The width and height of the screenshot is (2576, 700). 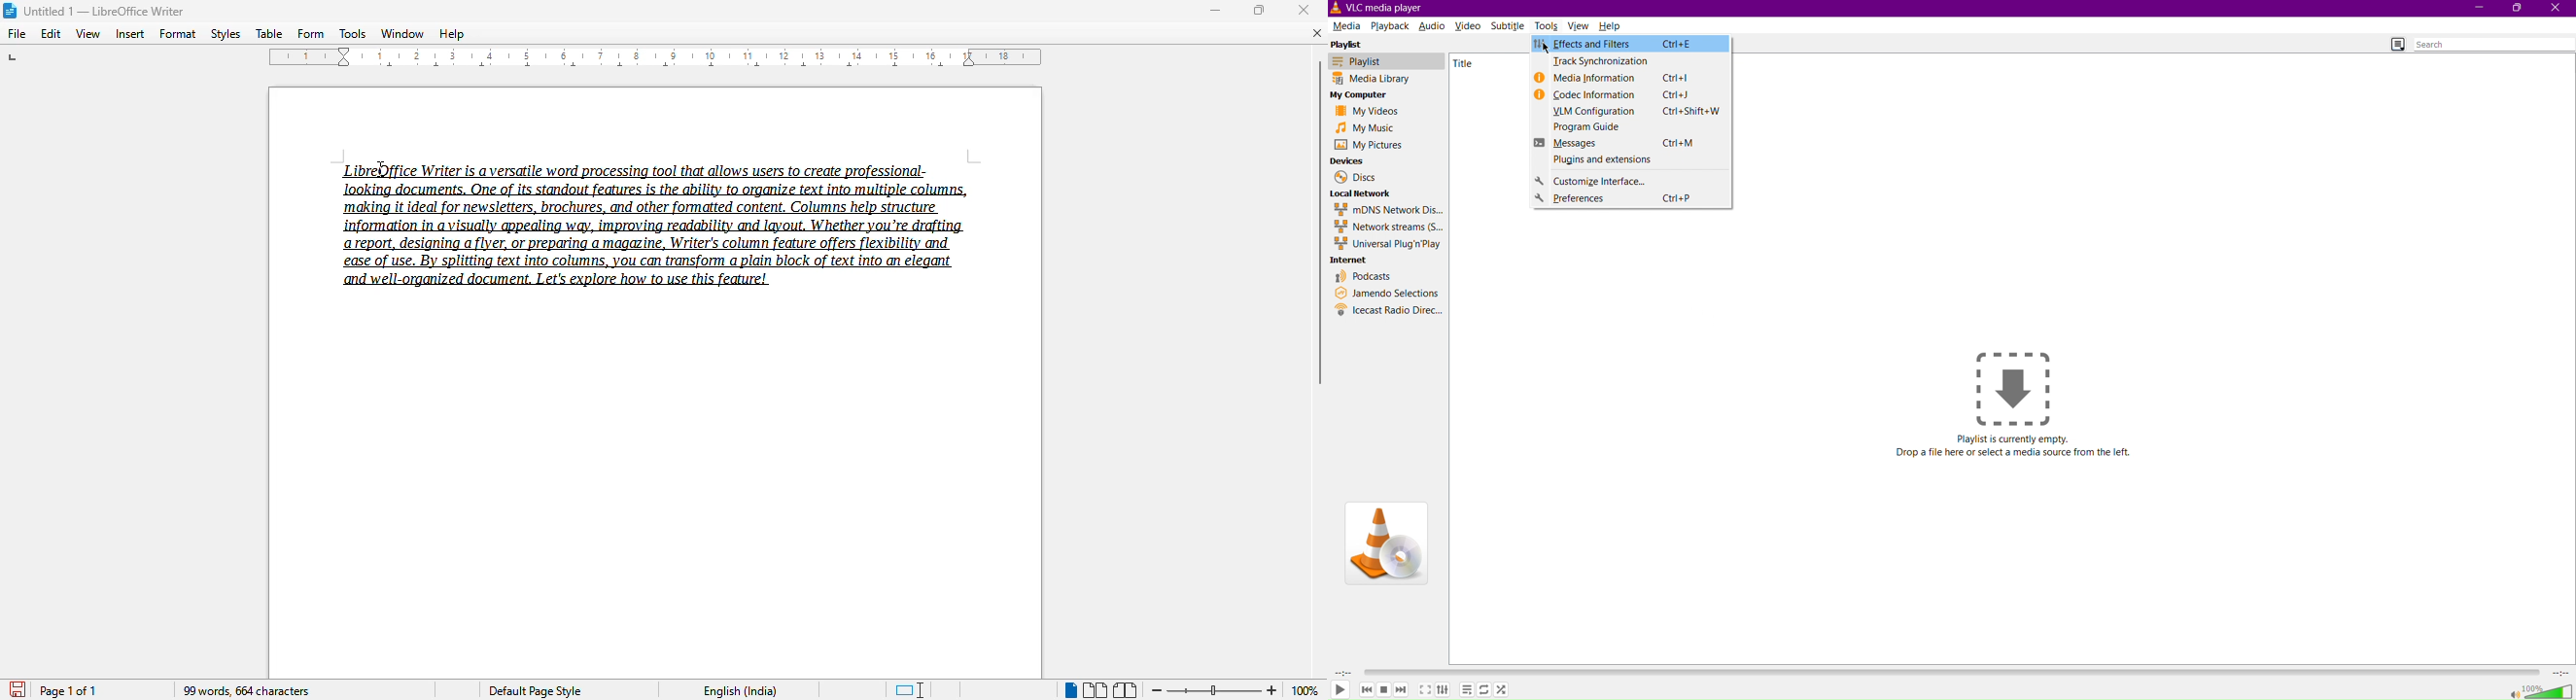 What do you see at coordinates (1069, 691) in the screenshot?
I see `single-page view` at bounding box center [1069, 691].